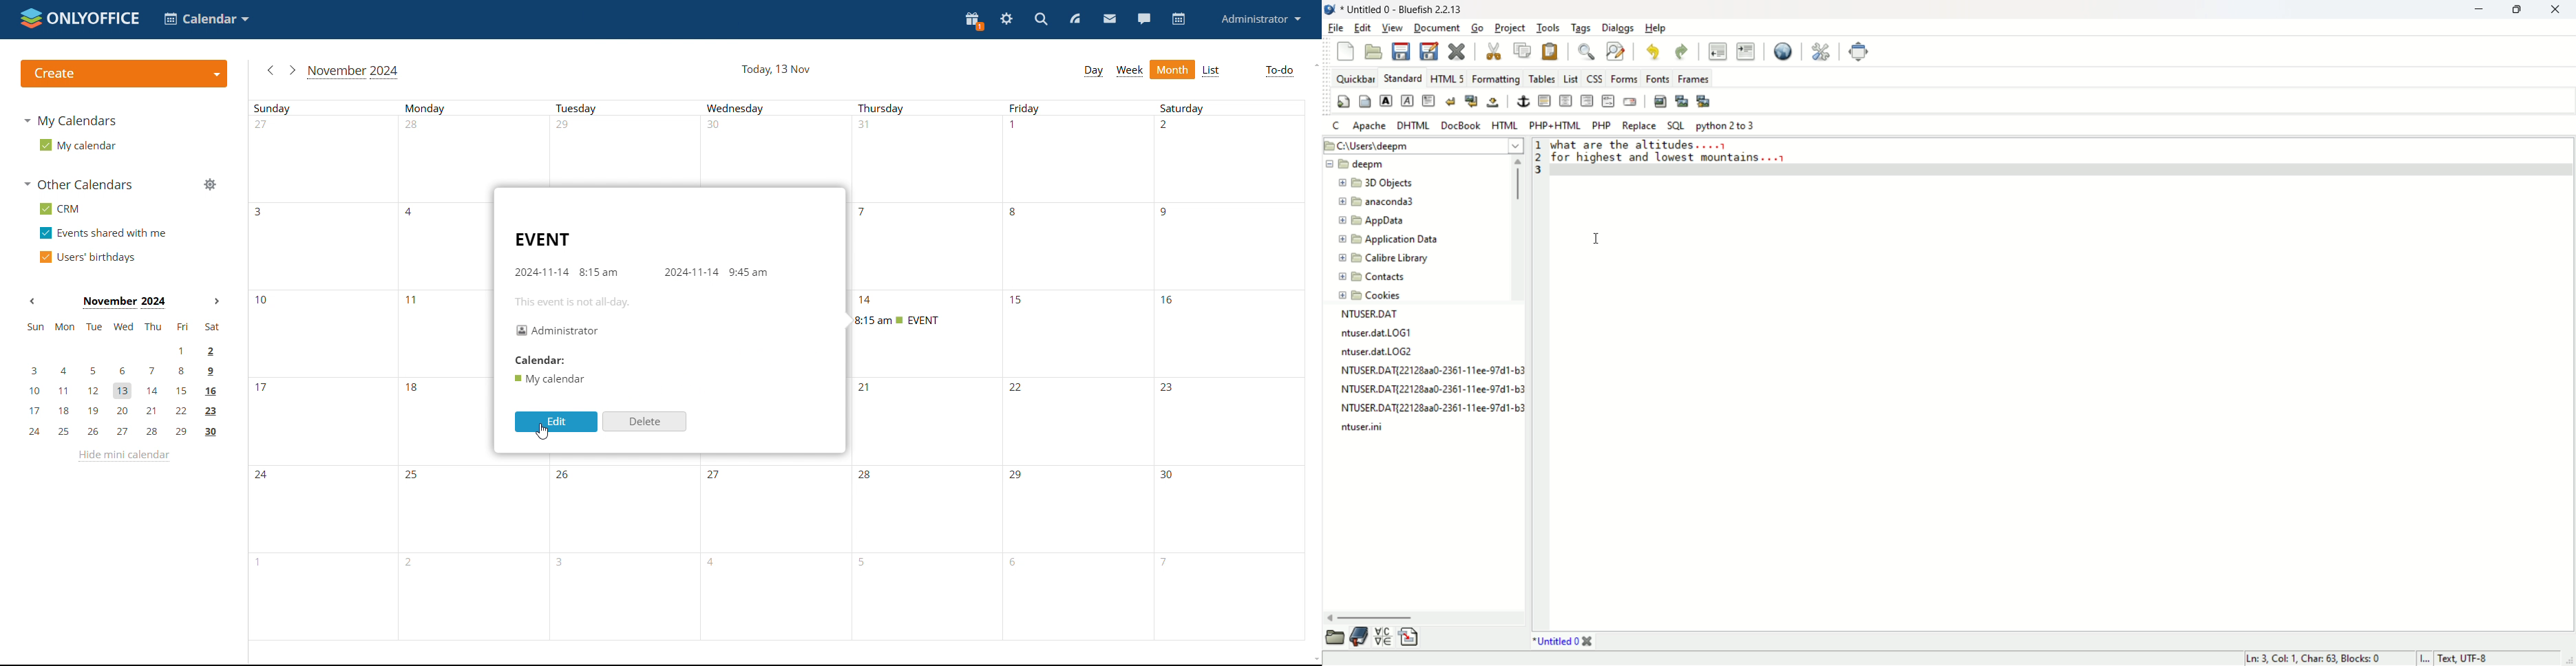 This screenshot has height=672, width=2576. Describe the element at coordinates (1381, 202) in the screenshot. I see `anaconda` at that location.